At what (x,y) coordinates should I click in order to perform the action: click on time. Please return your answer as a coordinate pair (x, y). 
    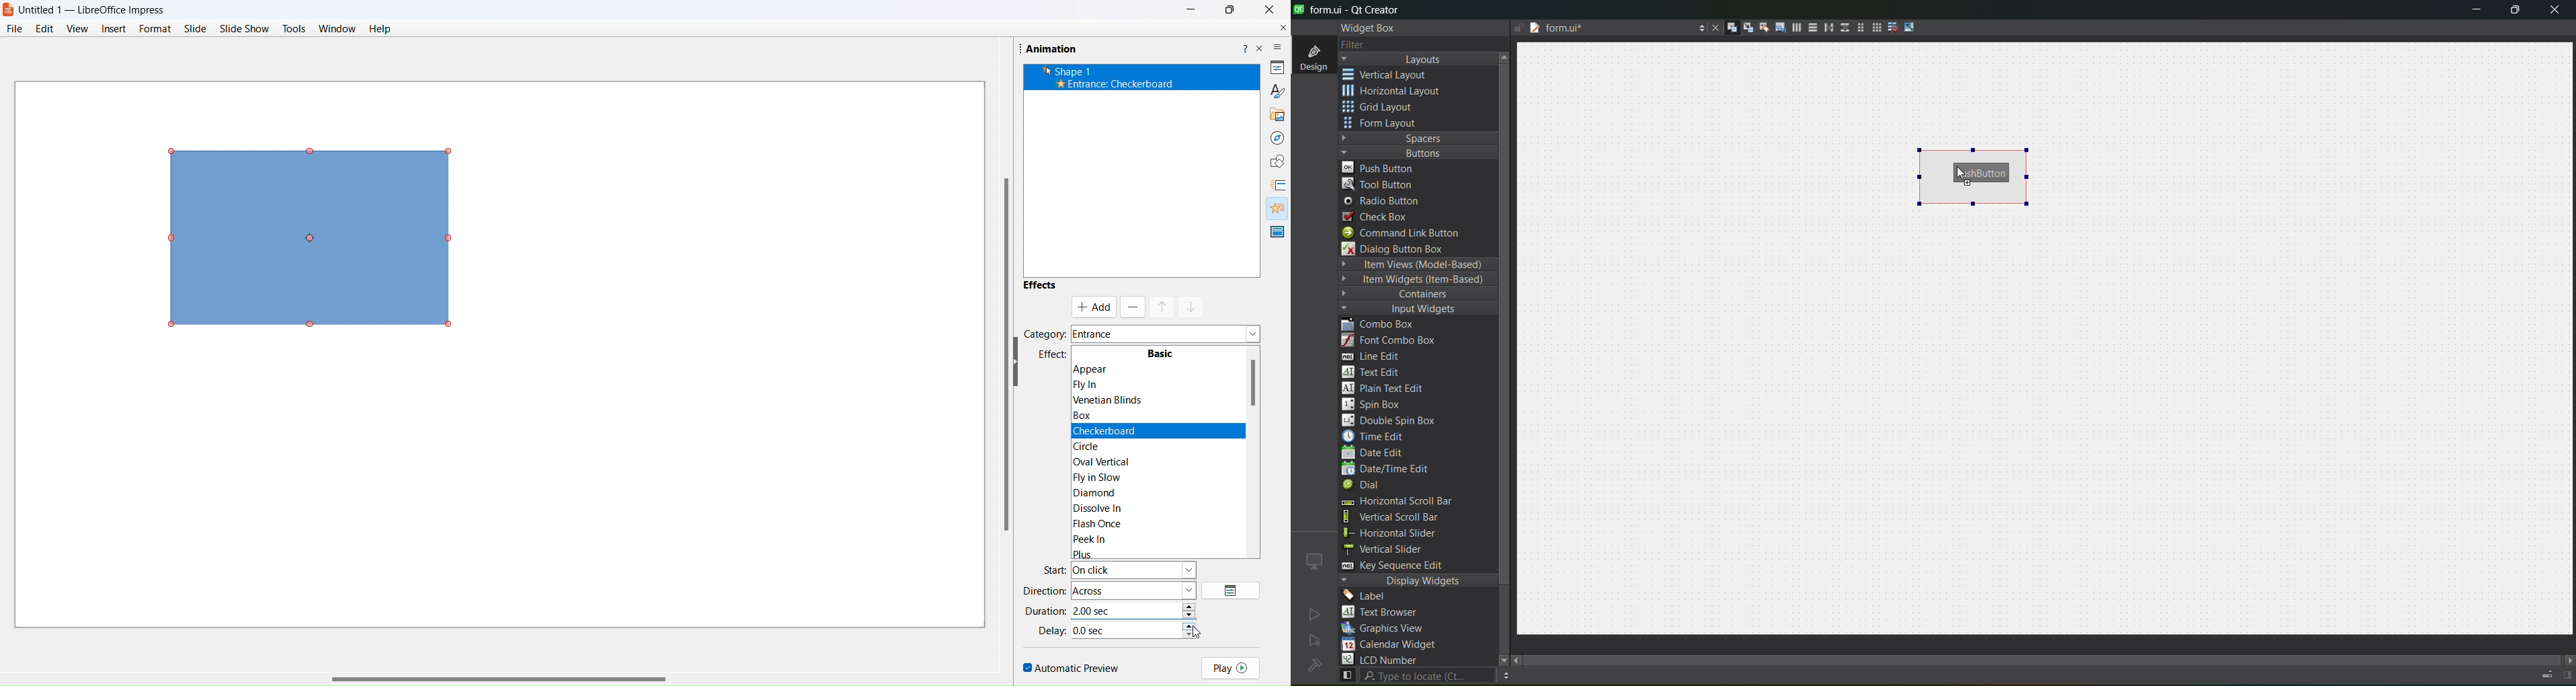
    Looking at the image, I should click on (1127, 628).